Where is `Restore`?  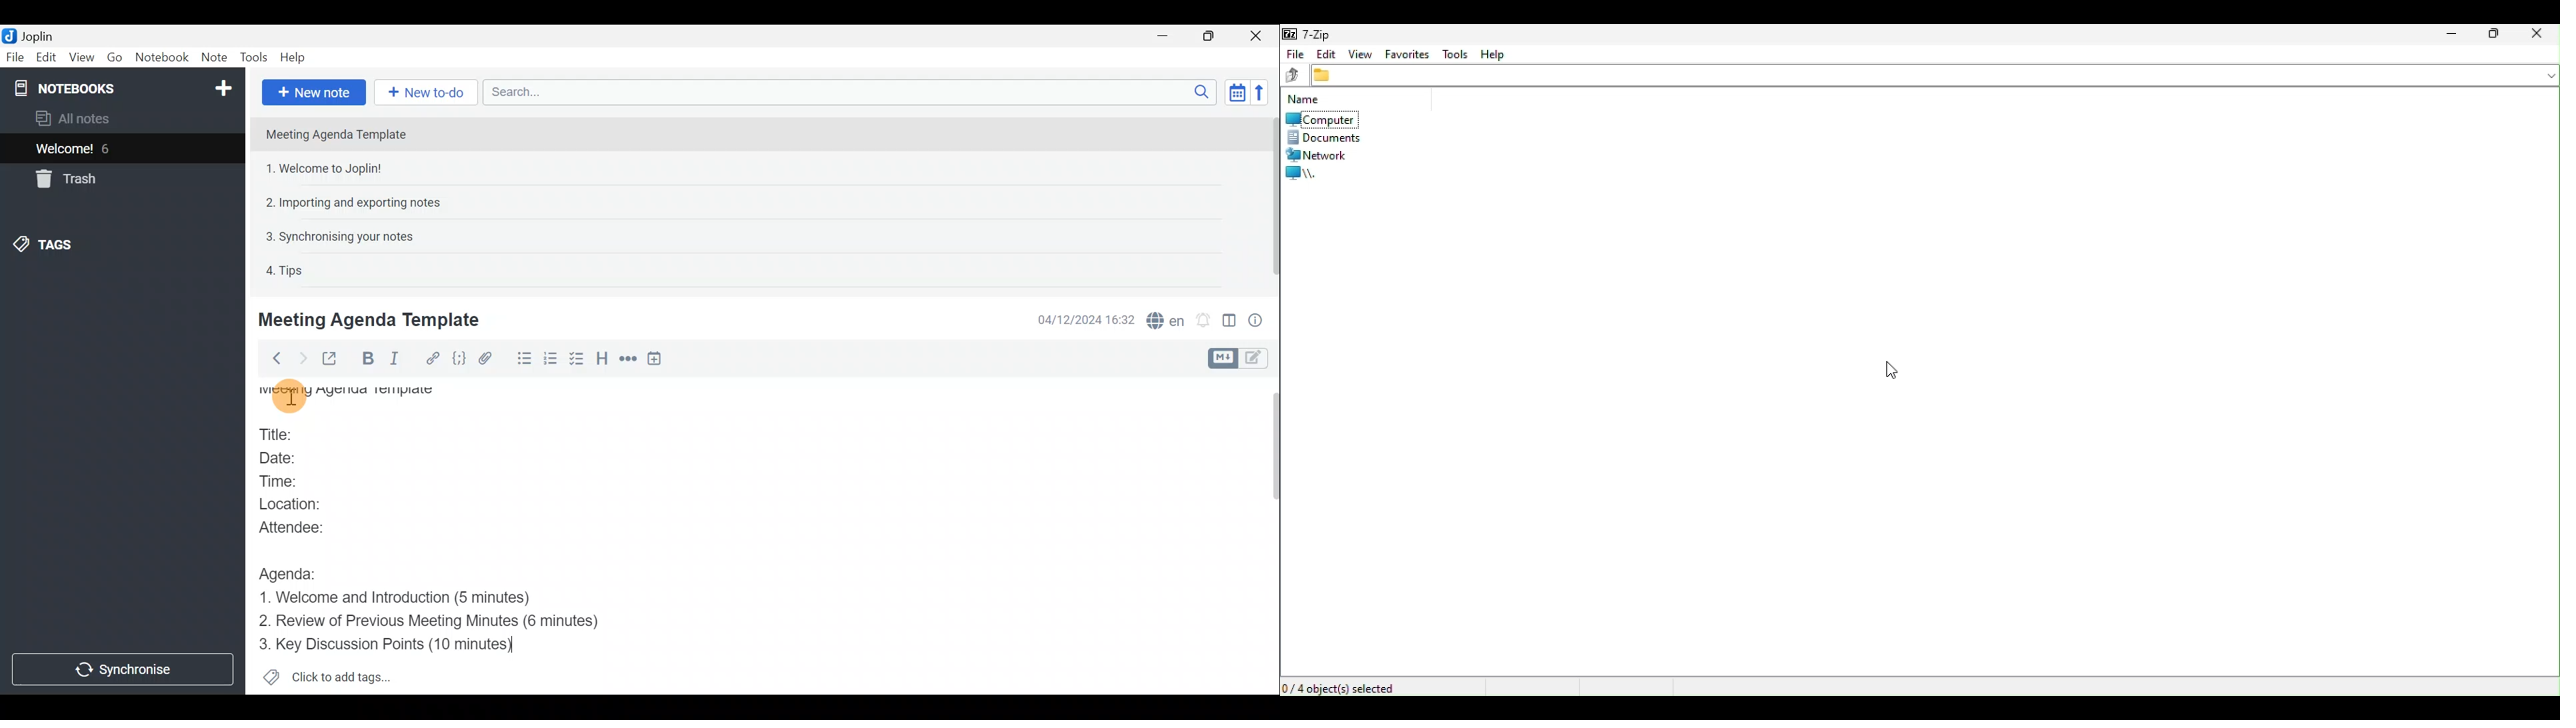
Restore is located at coordinates (2495, 37).